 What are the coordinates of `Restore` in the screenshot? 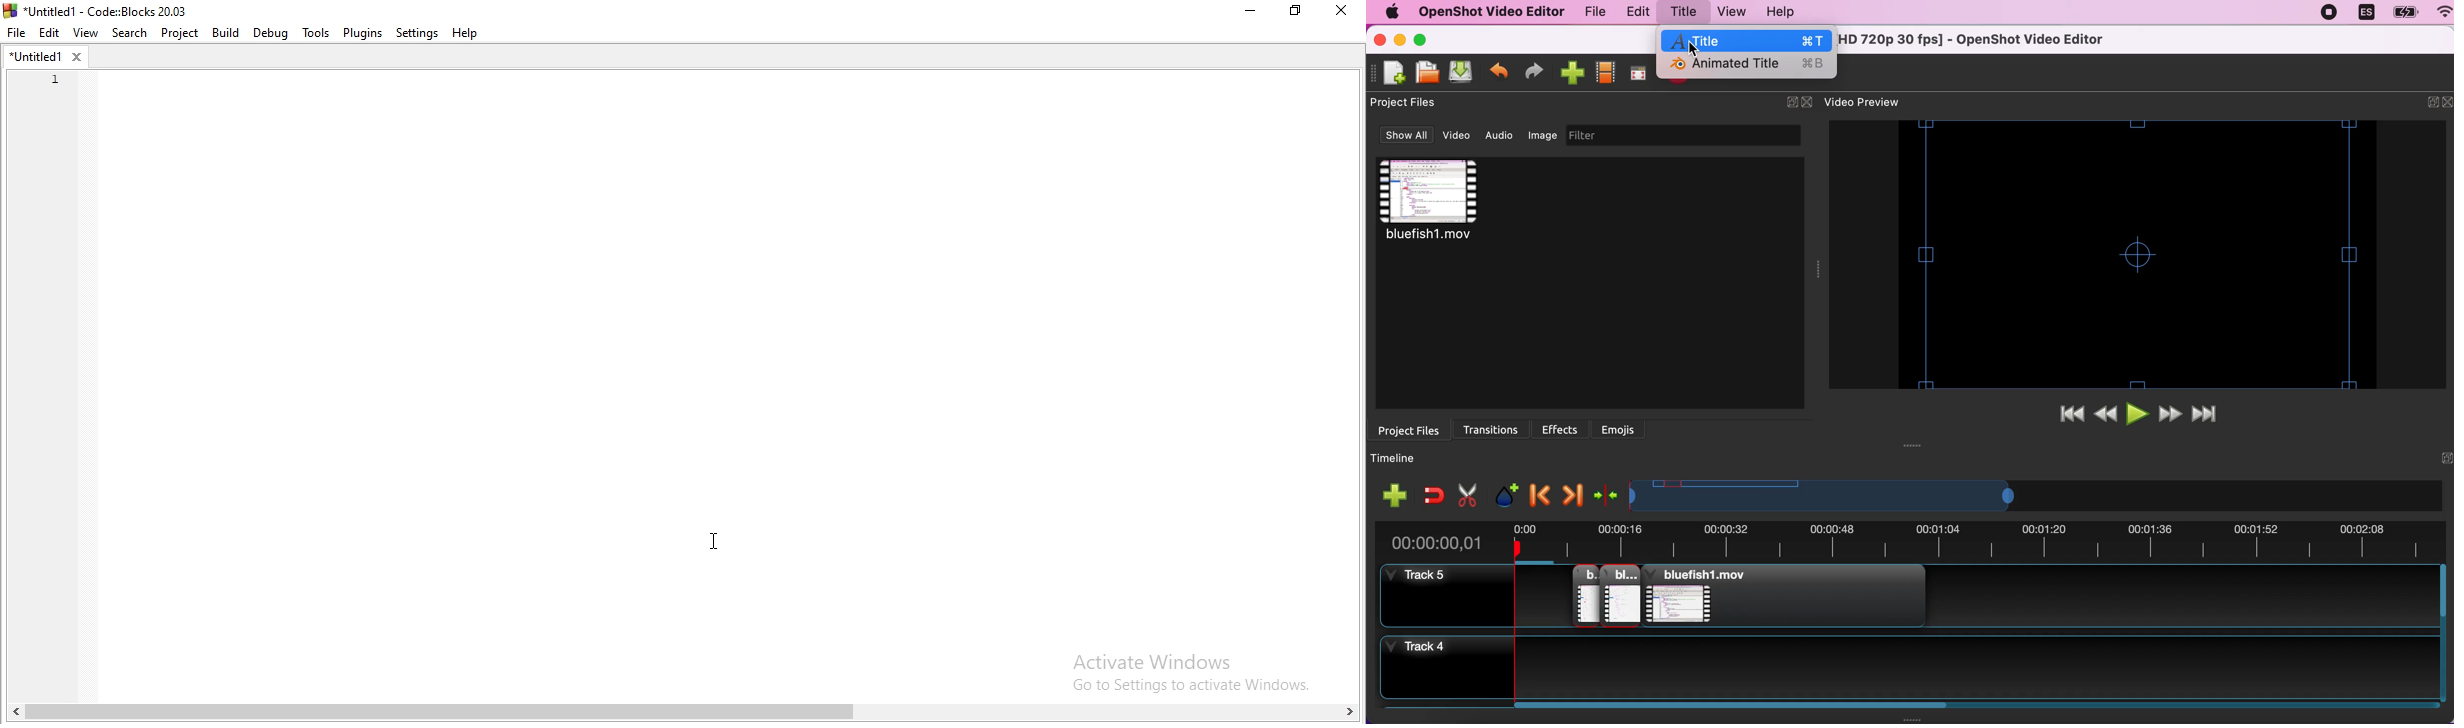 It's located at (1297, 12).